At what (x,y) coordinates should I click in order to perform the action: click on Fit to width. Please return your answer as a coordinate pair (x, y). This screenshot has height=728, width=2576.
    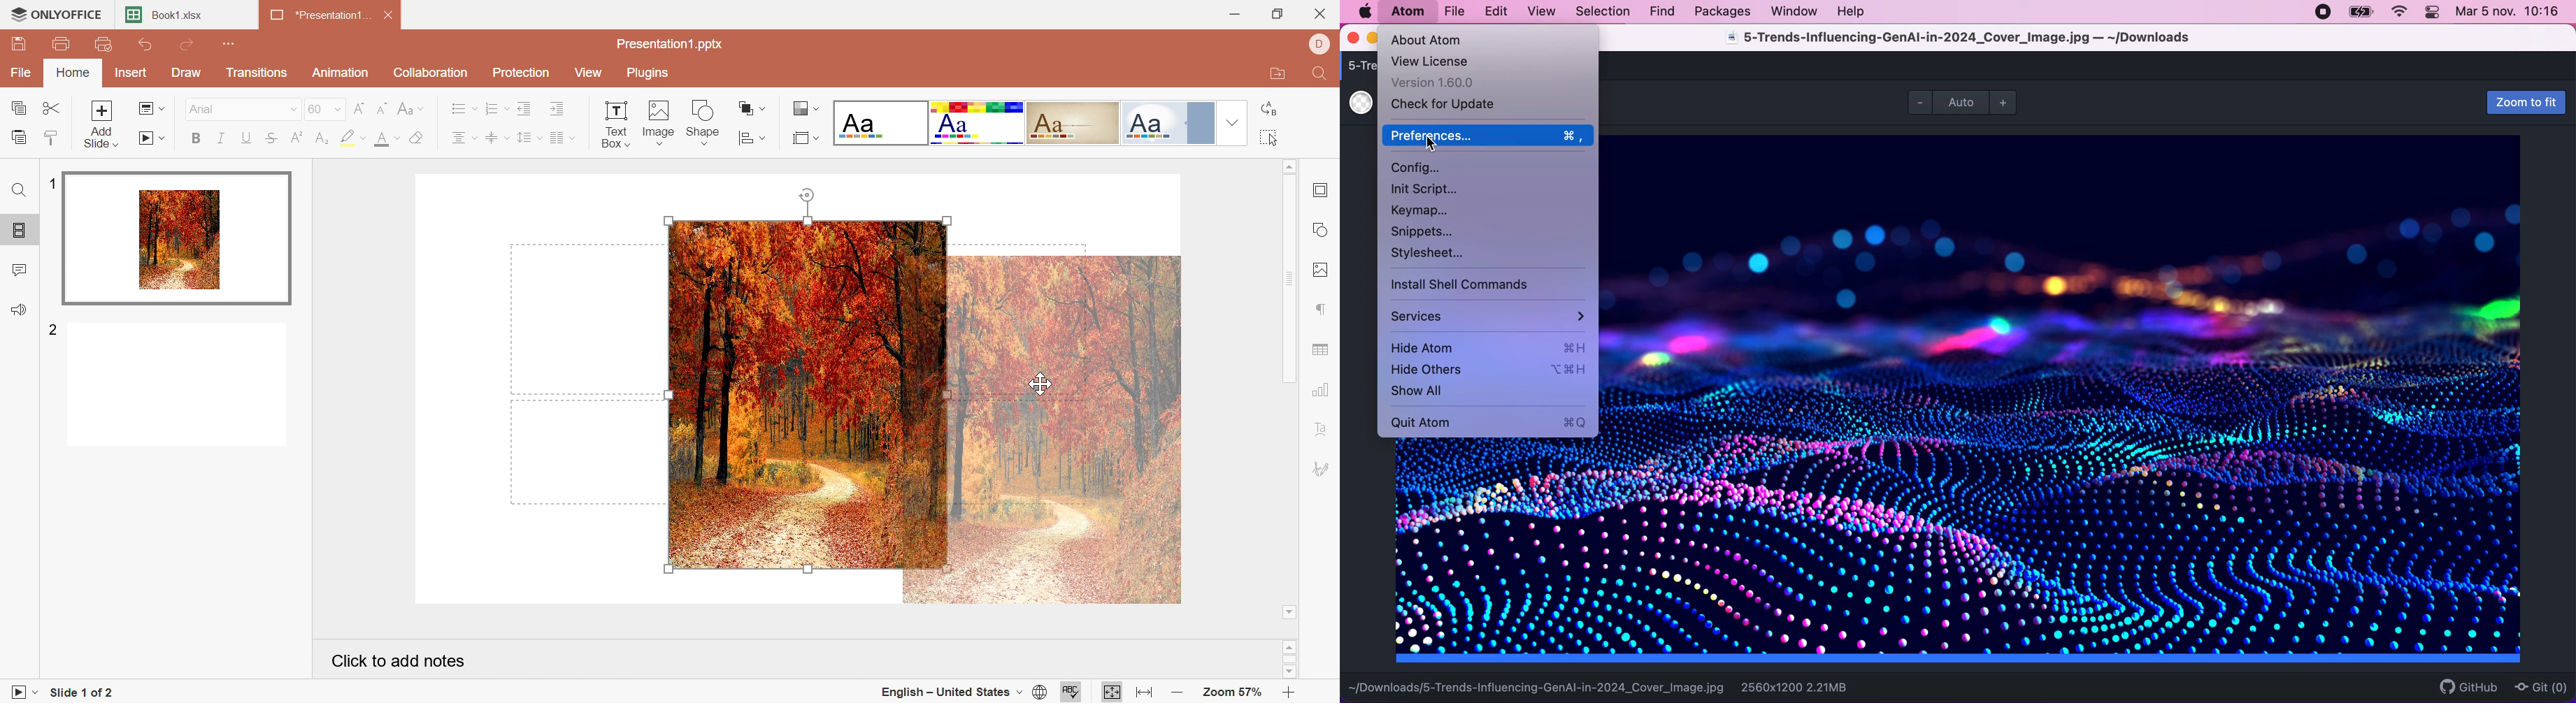
    Looking at the image, I should click on (1144, 693).